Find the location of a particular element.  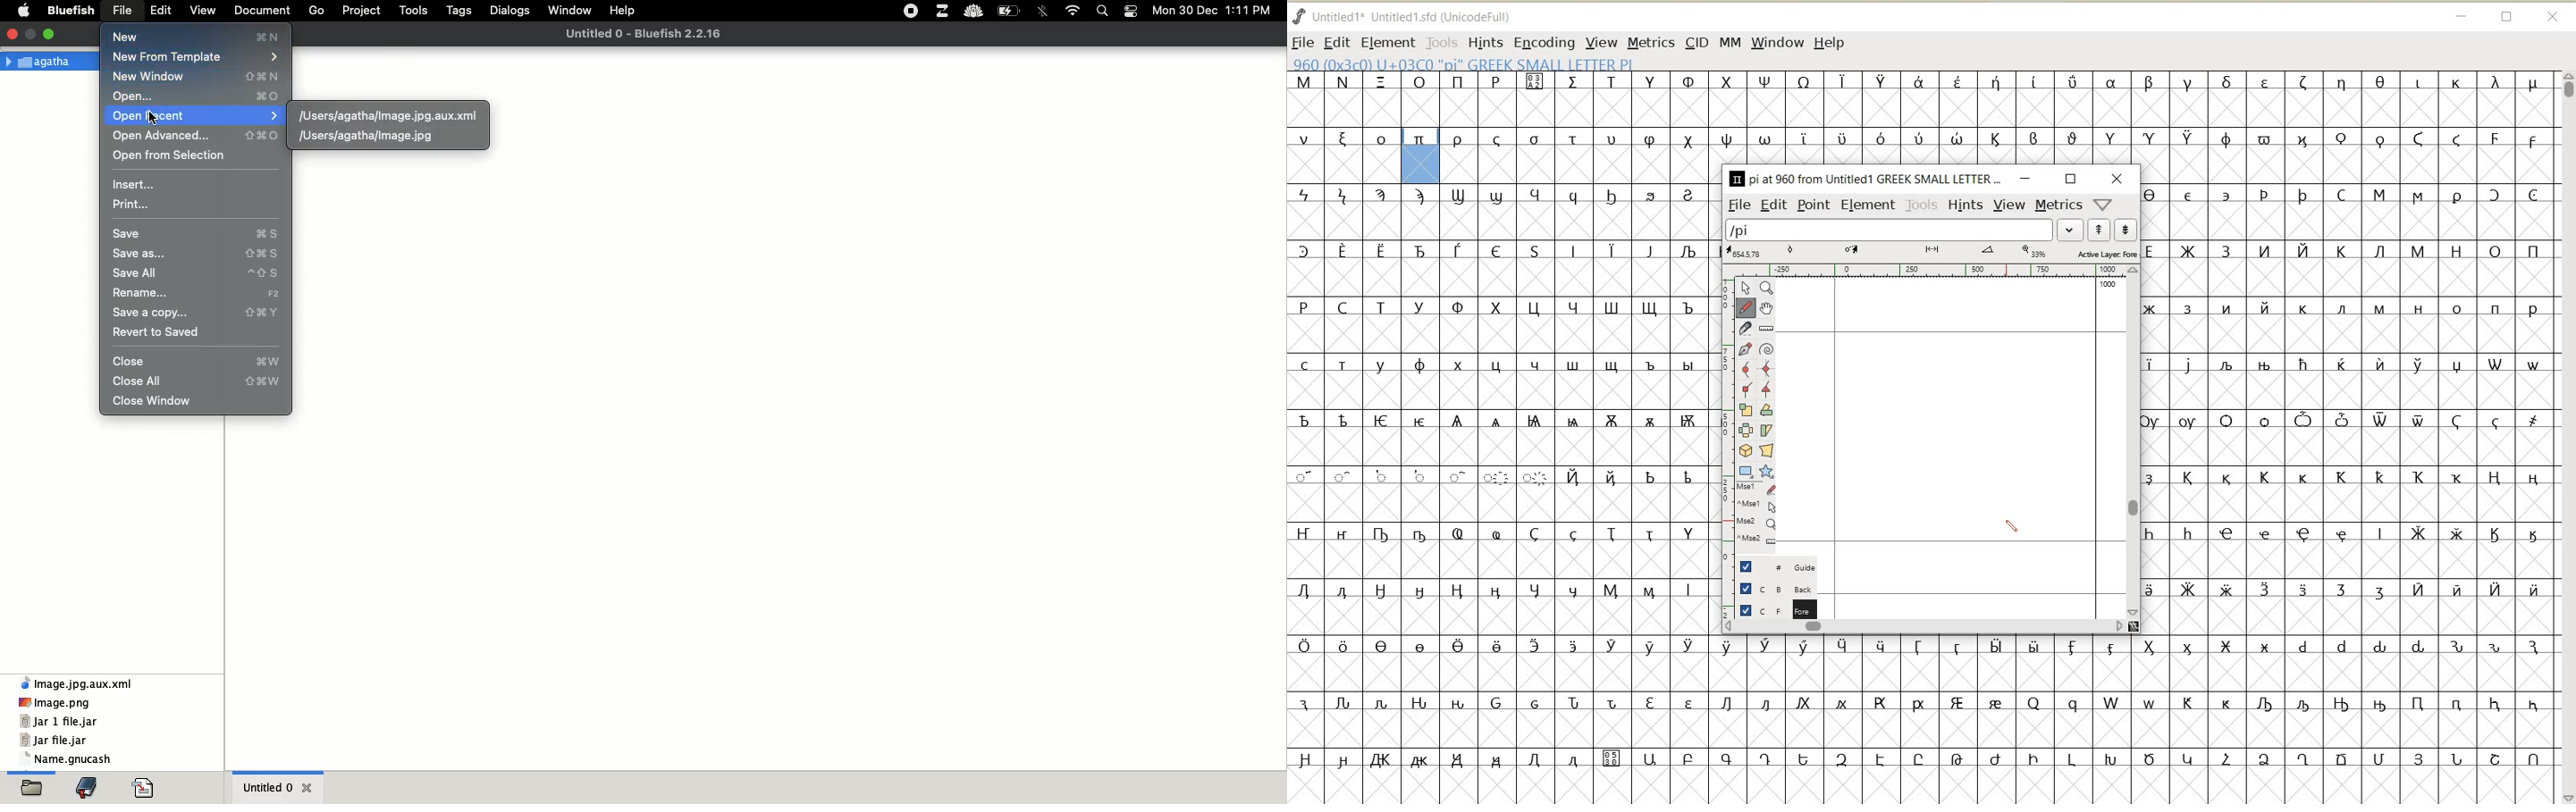

EDIT is located at coordinates (1337, 42).